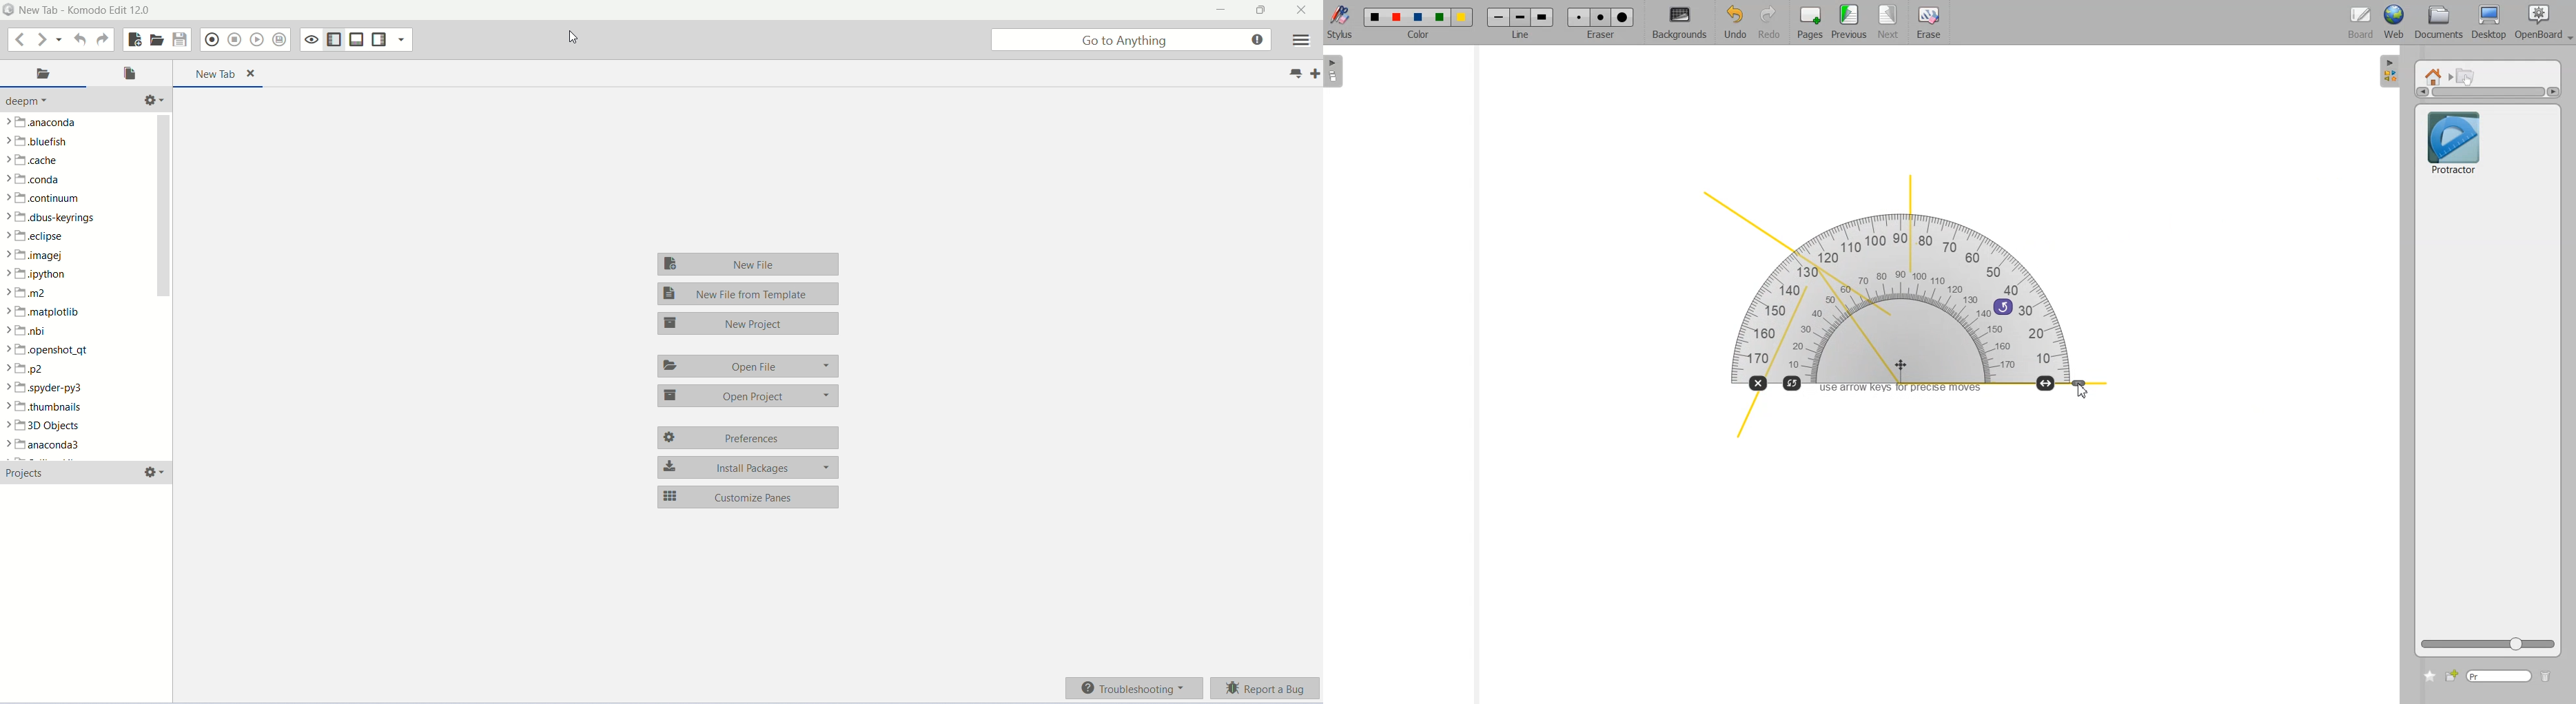  What do you see at coordinates (46, 446) in the screenshot?
I see `anaconda` at bounding box center [46, 446].